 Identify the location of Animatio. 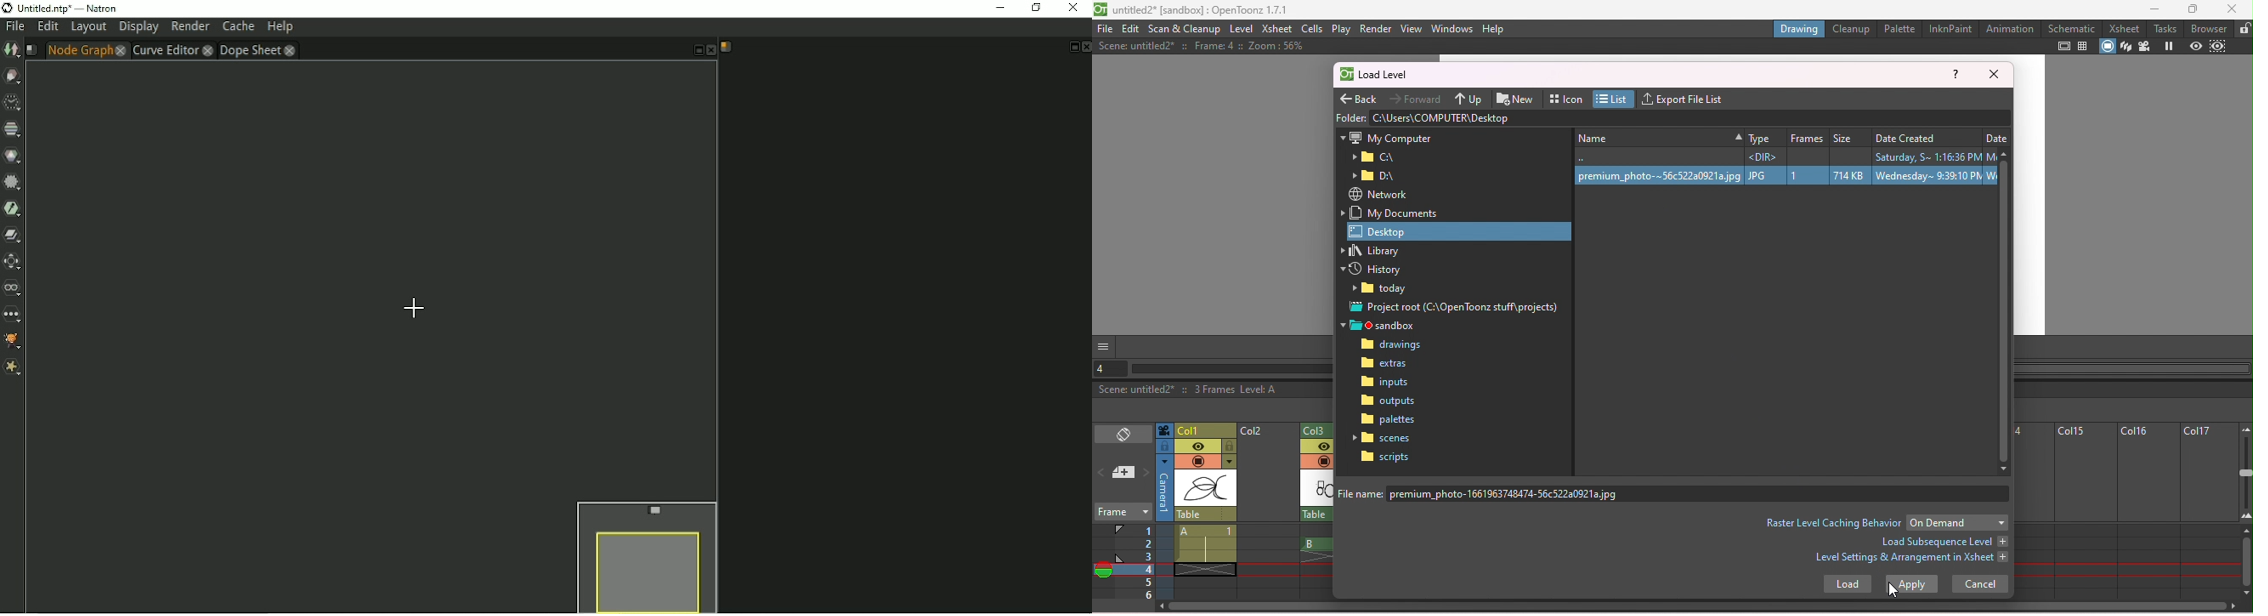
(2010, 28).